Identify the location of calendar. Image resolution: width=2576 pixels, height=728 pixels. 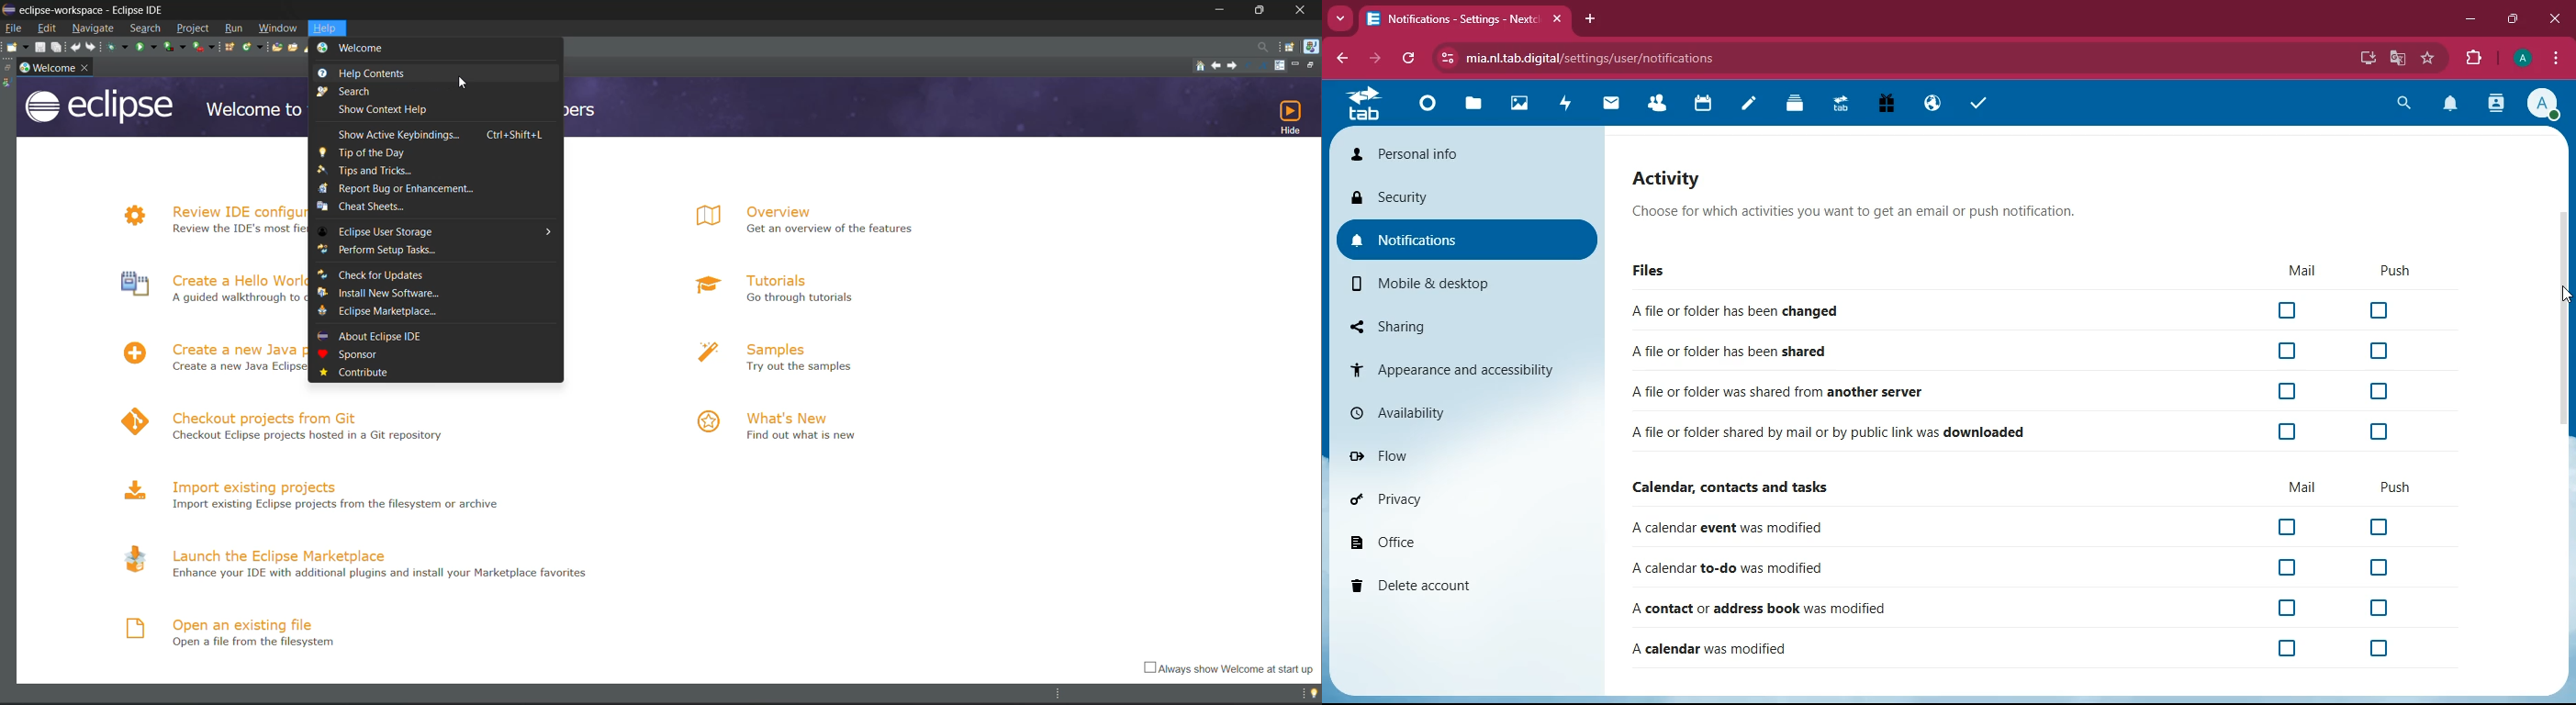
(1707, 105).